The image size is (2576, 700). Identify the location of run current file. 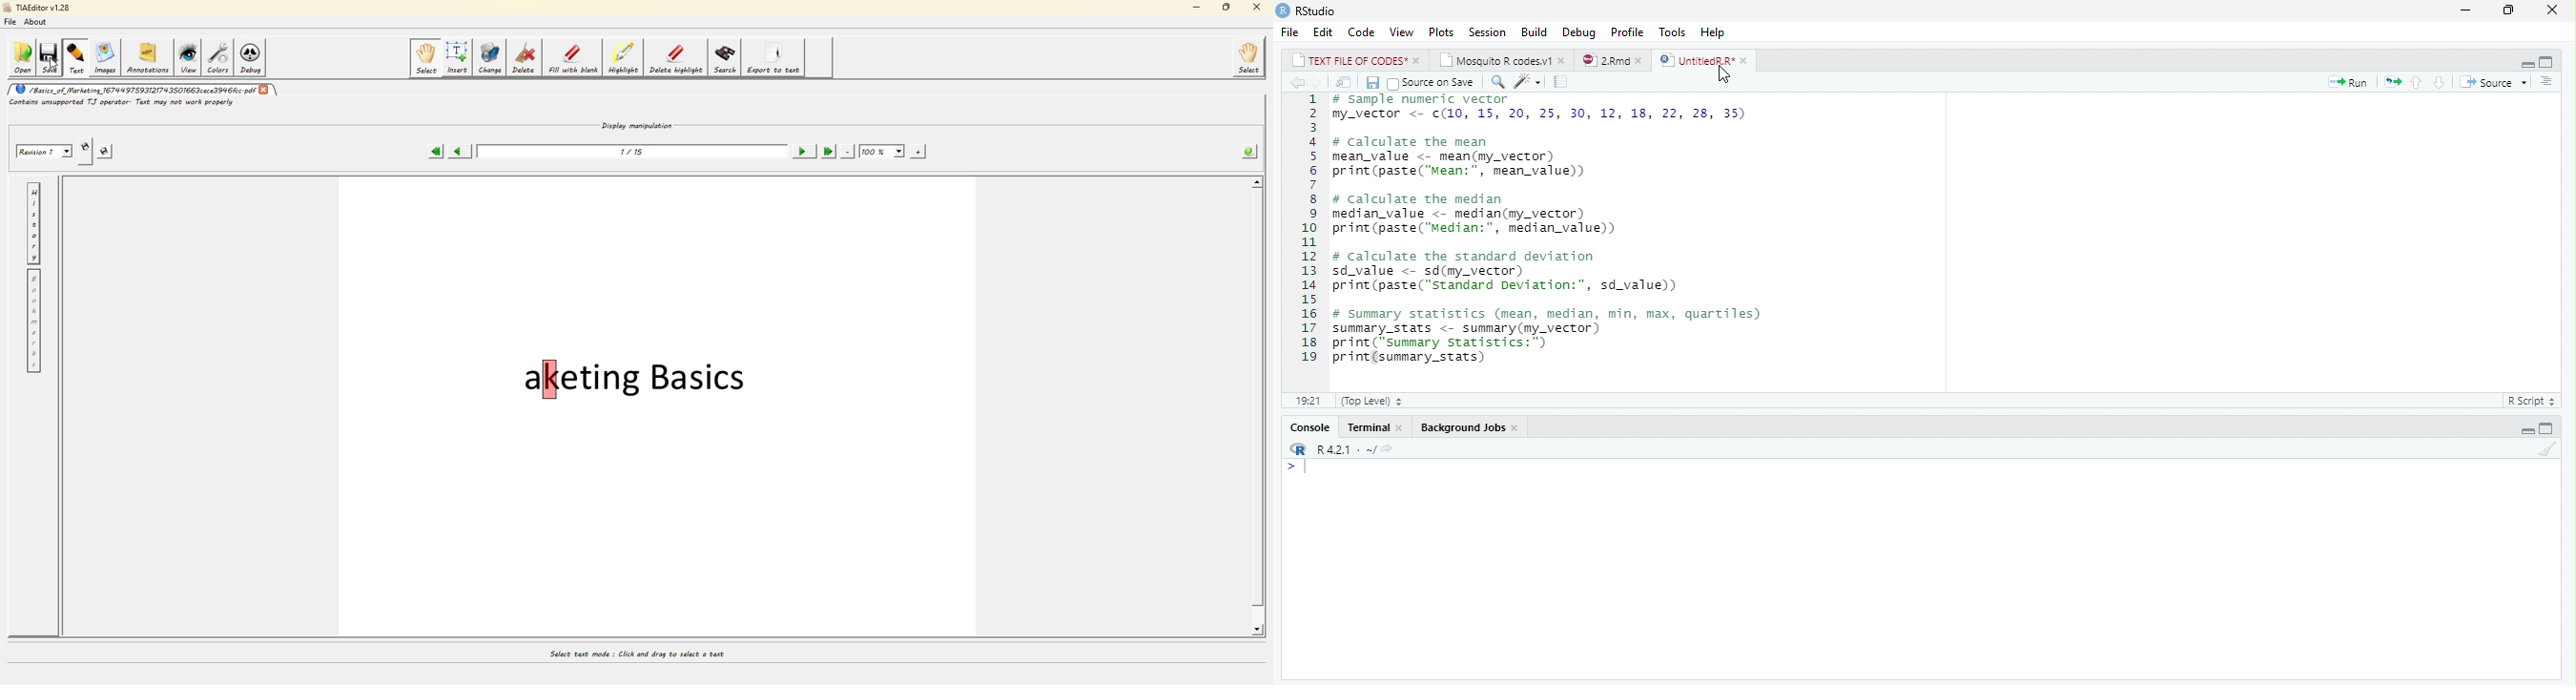
(2352, 83).